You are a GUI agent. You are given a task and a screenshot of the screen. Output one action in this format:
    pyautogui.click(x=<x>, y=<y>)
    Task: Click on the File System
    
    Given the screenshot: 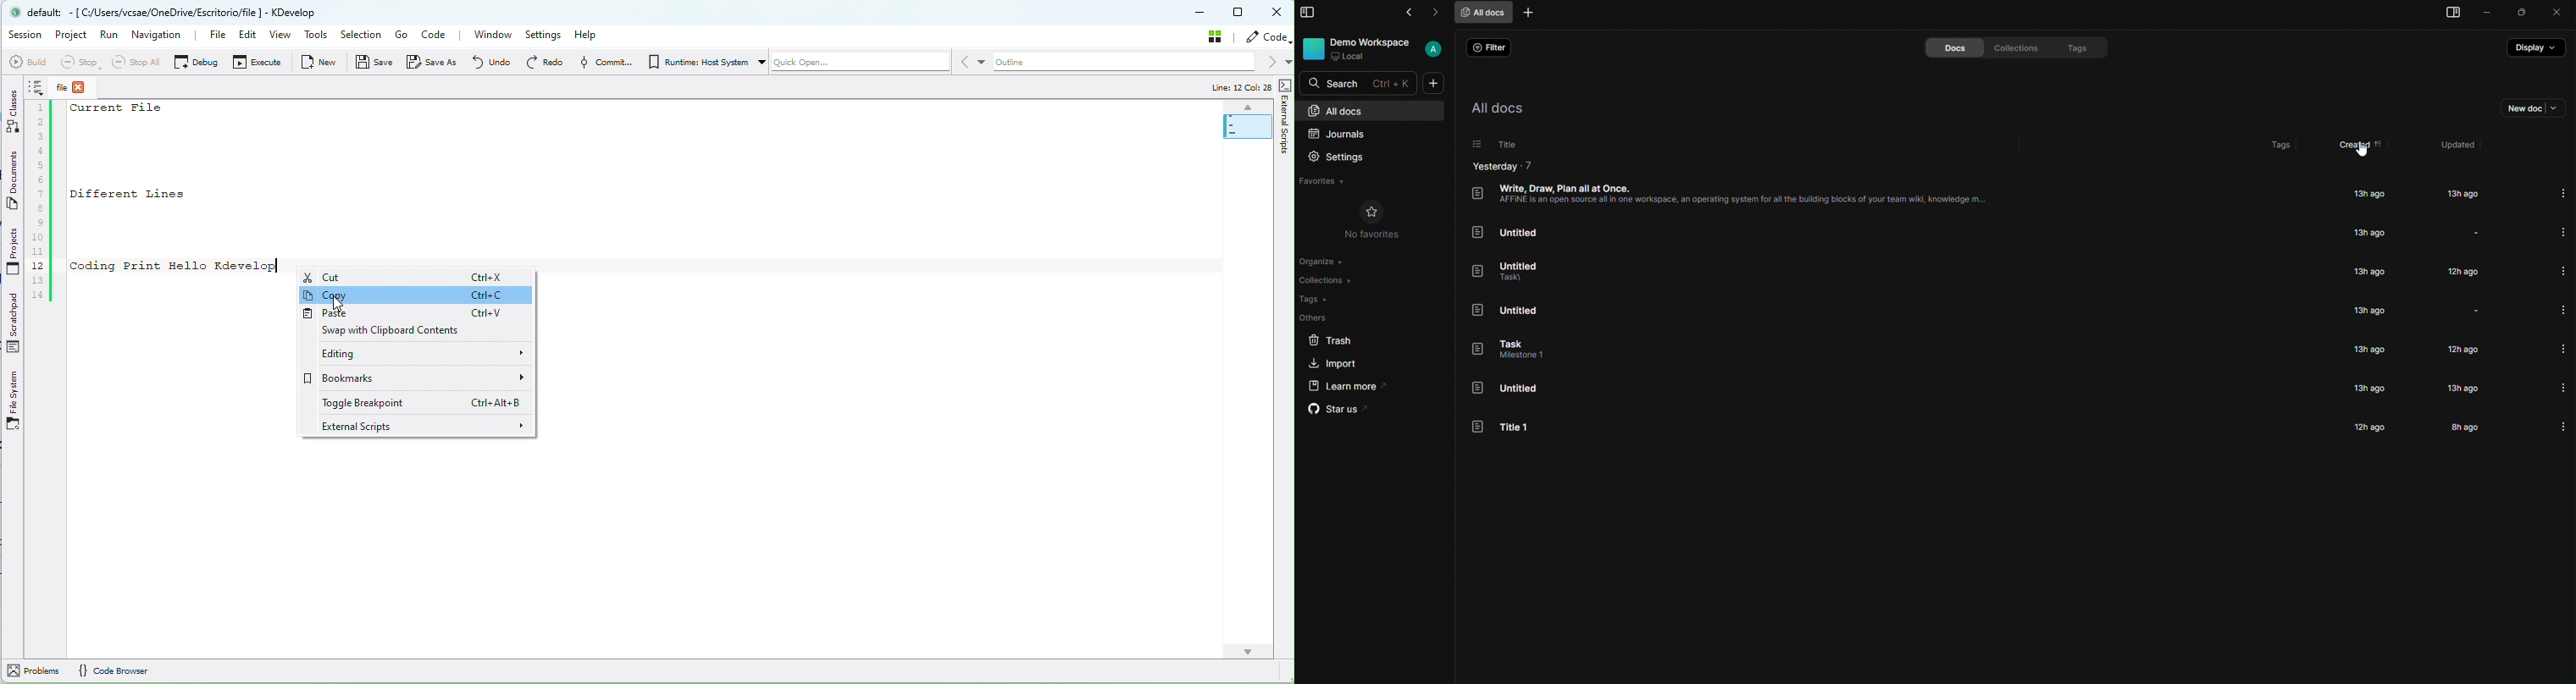 What is the action you would take?
    pyautogui.click(x=14, y=401)
    